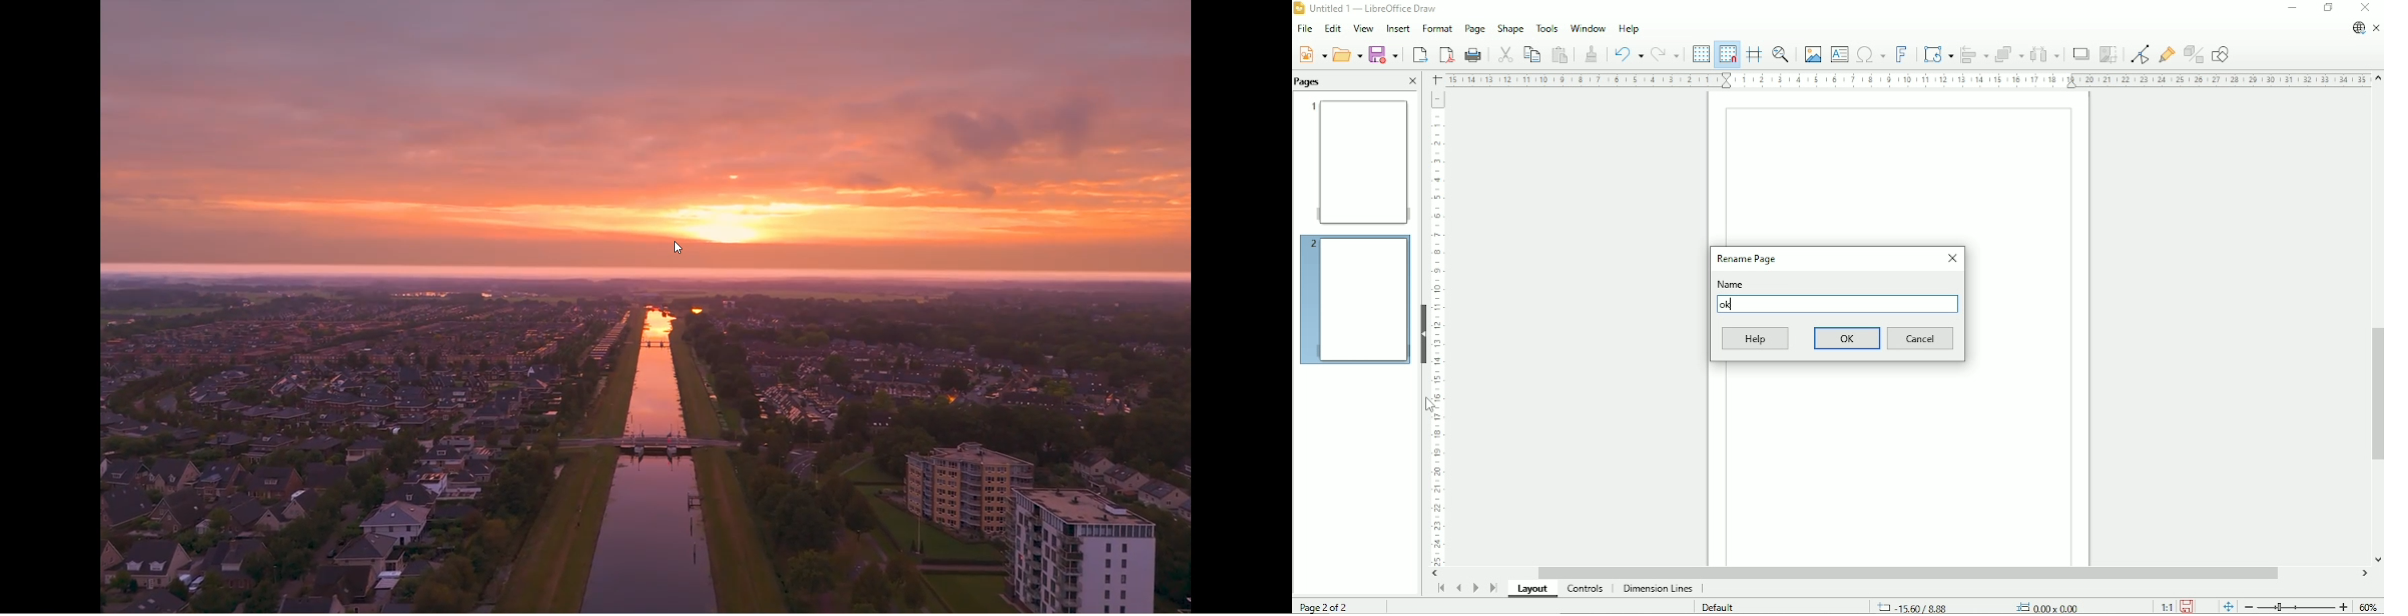 Image resolution: width=2408 pixels, height=616 pixels. I want to click on video, so click(647, 307).